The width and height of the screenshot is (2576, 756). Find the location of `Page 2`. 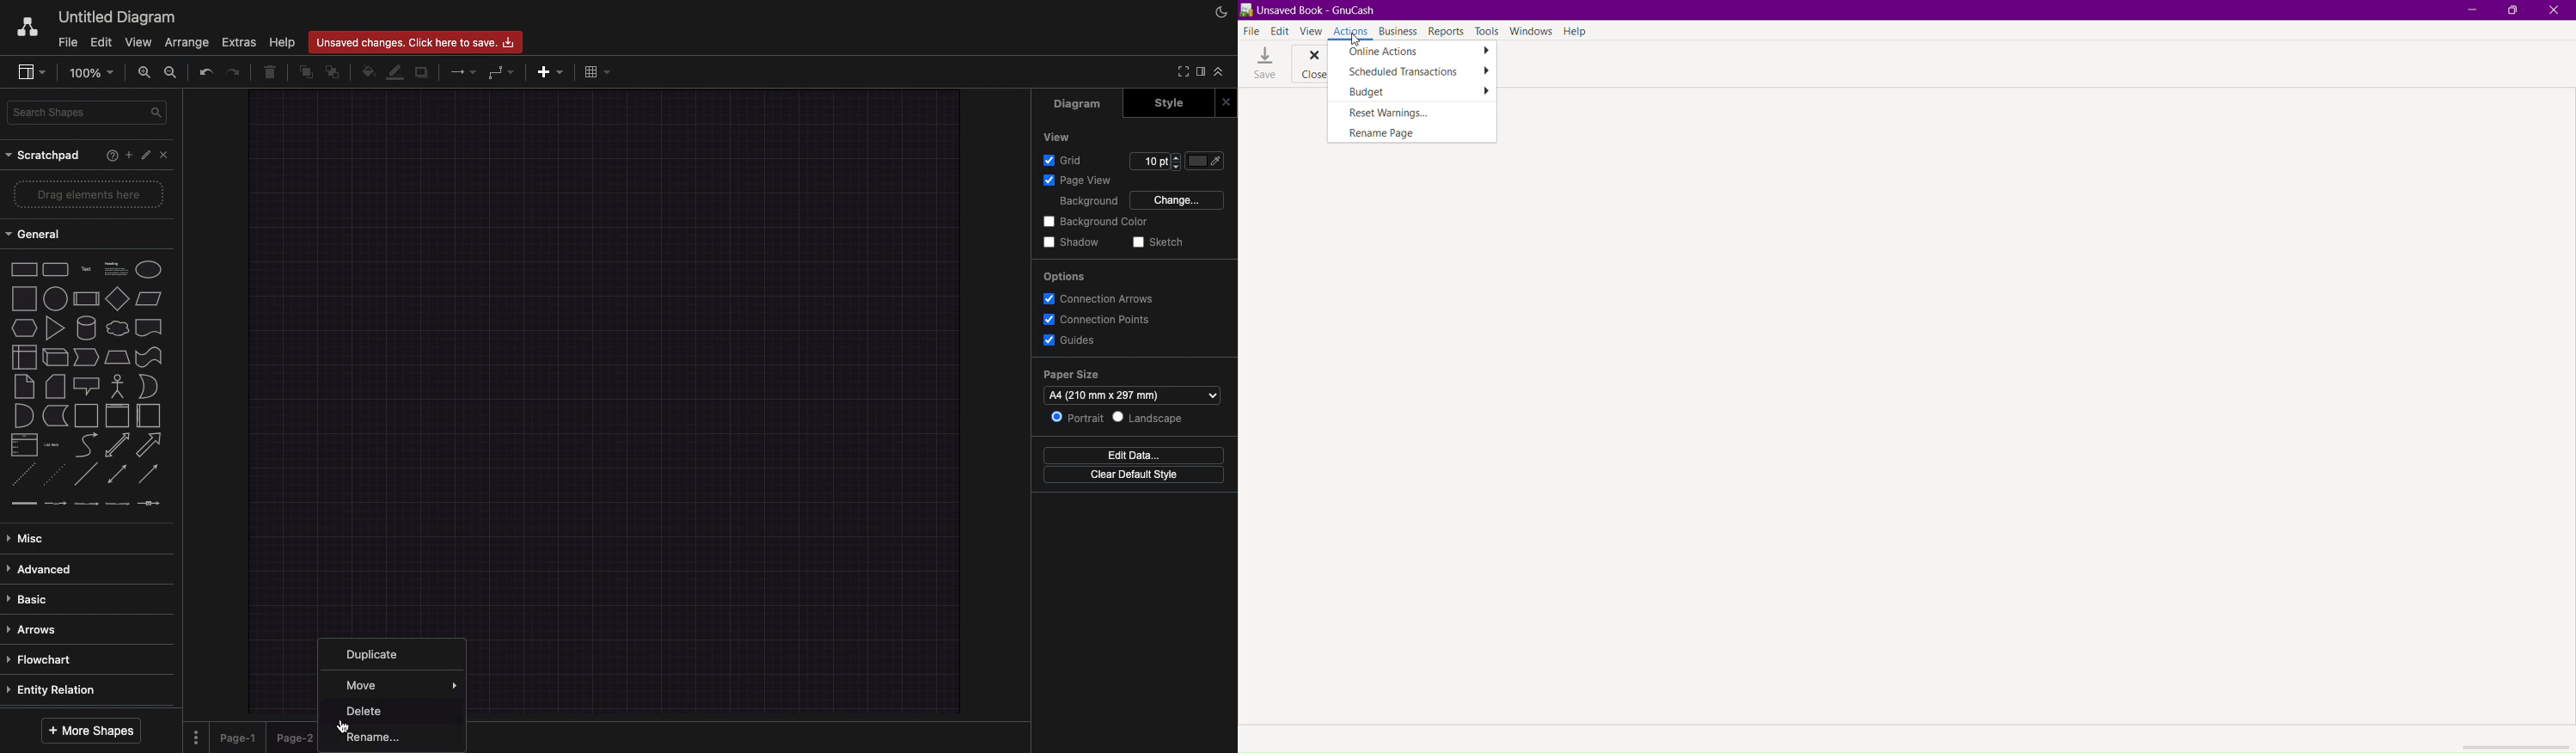

Page 2 is located at coordinates (297, 738).